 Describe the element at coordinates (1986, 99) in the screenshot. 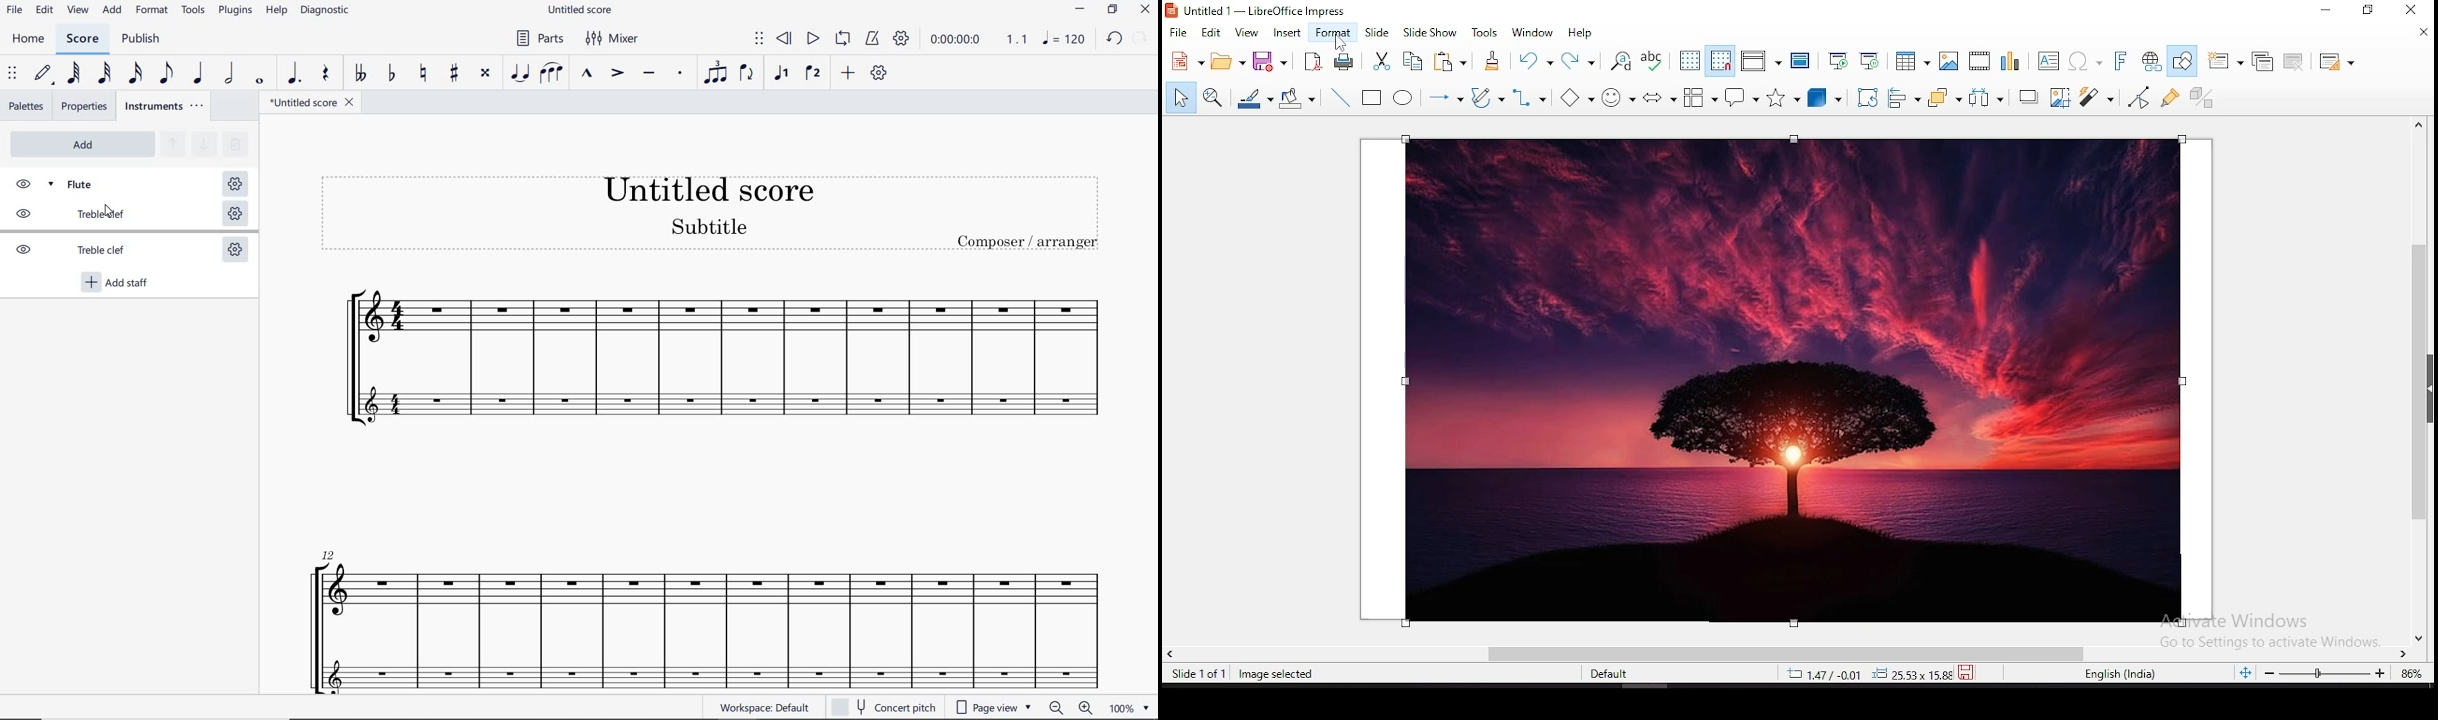

I see `distribute` at that location.